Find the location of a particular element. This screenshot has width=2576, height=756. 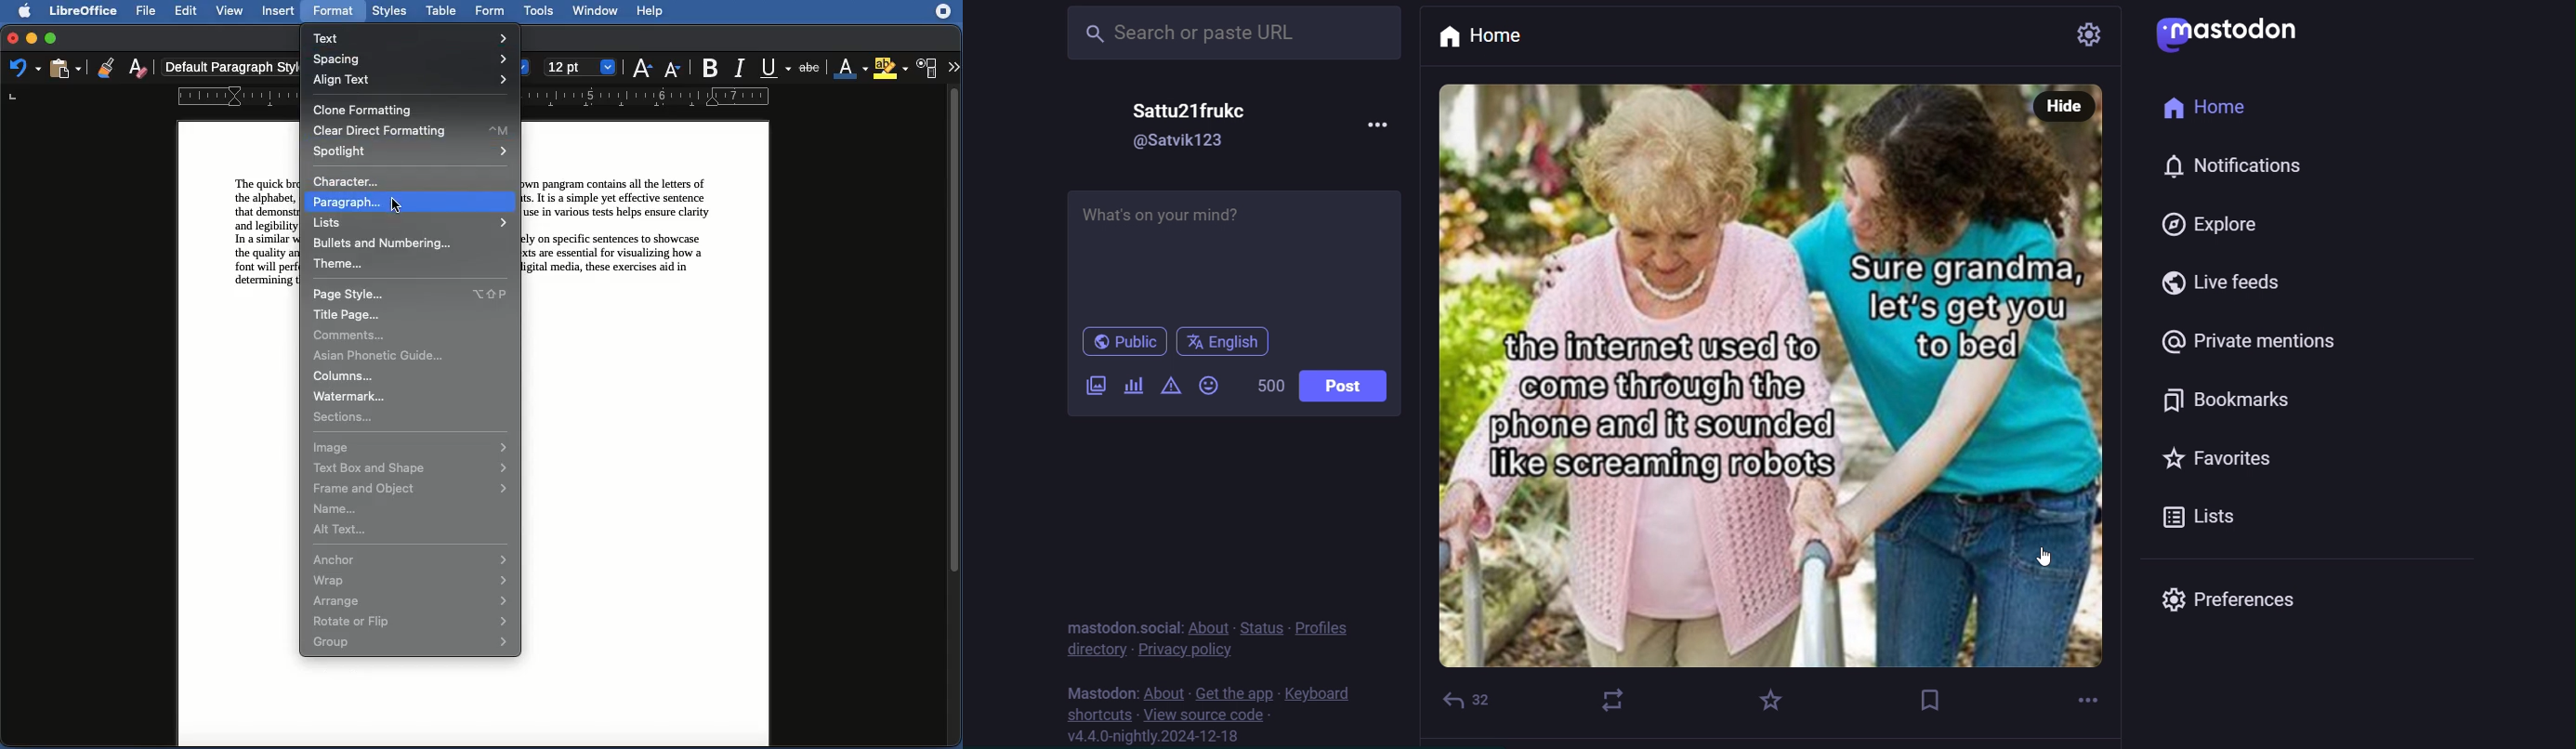

Wrap is located at coordinates (414, 580).